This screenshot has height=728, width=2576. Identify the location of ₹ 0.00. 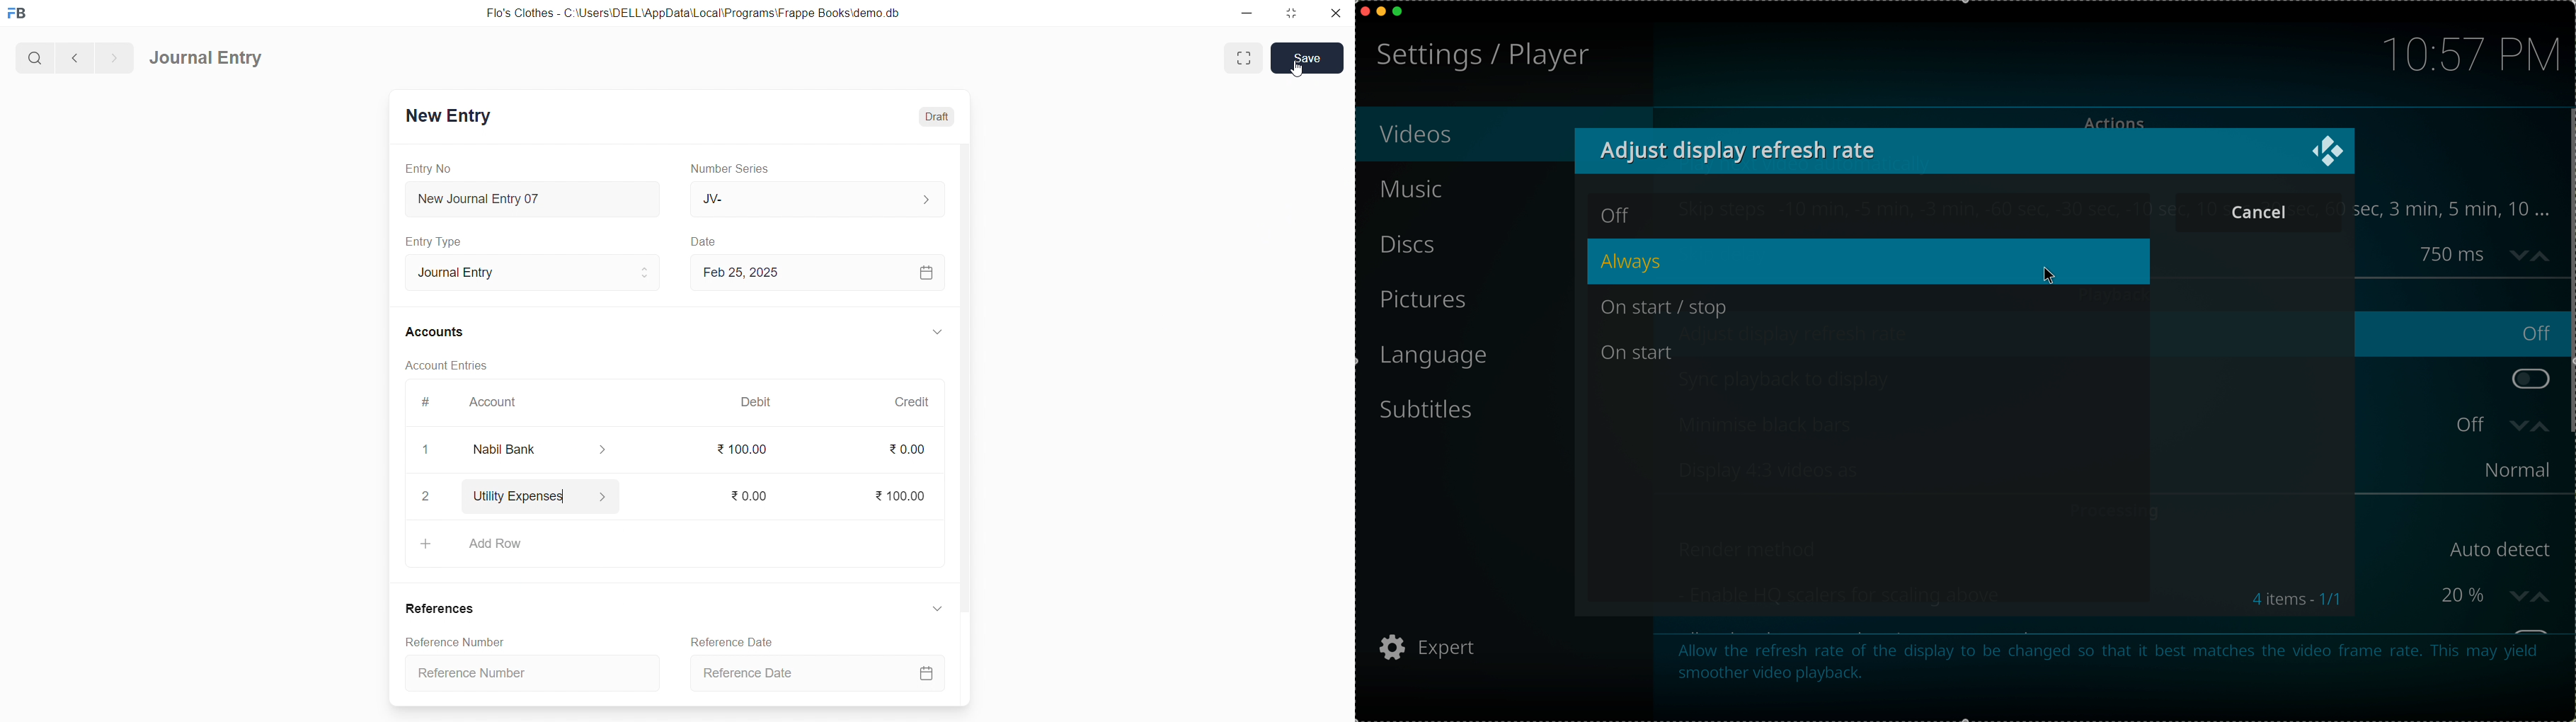
(745, 493).